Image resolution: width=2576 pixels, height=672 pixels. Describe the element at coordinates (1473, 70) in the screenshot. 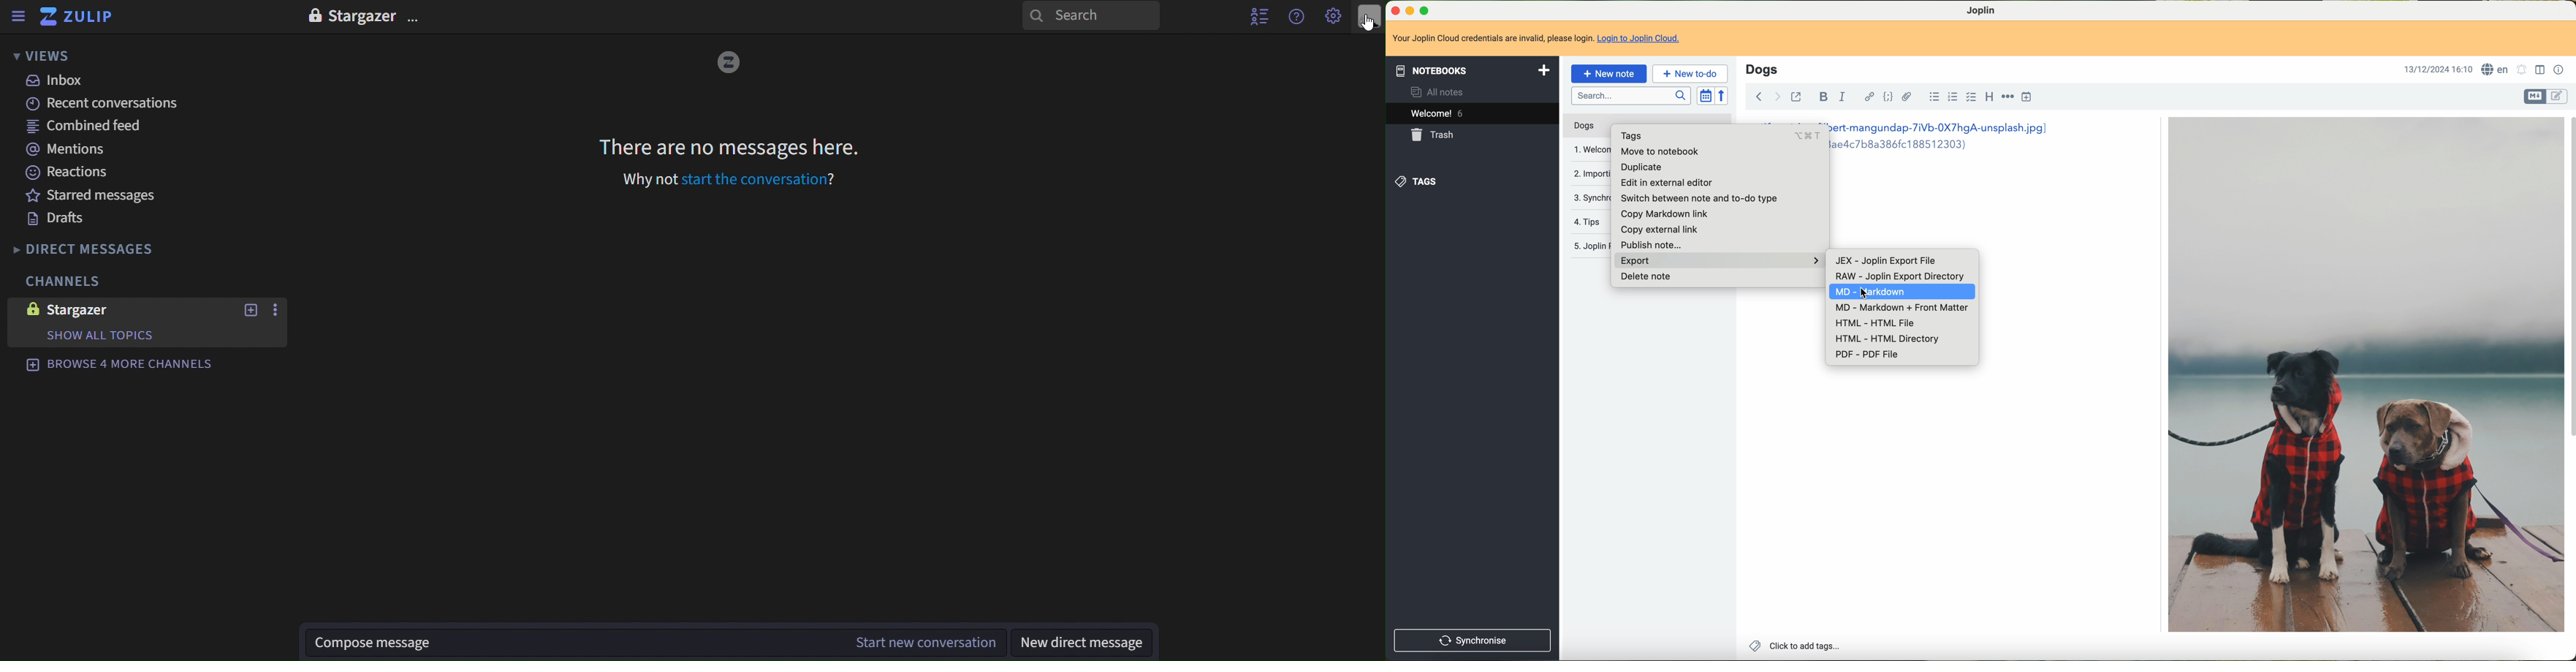

I see `notebooks` at that location.